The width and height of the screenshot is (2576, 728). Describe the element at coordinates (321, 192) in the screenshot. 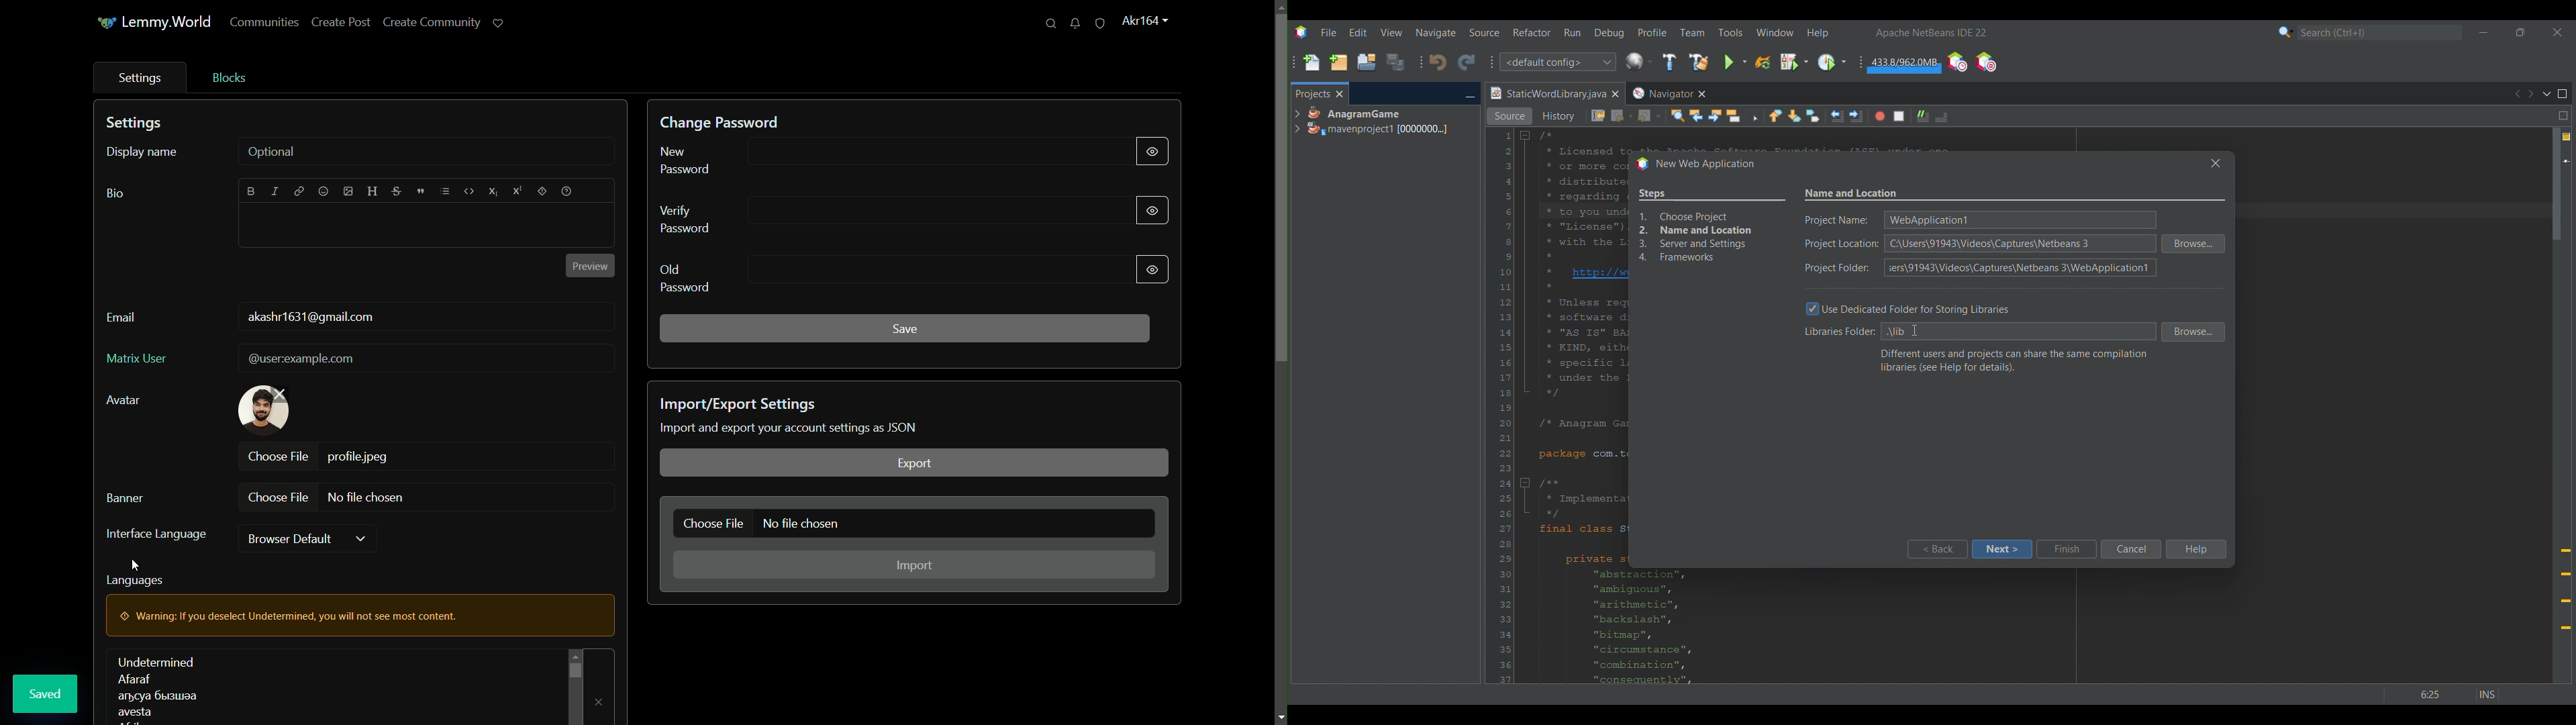

I see `emoji` at that location.